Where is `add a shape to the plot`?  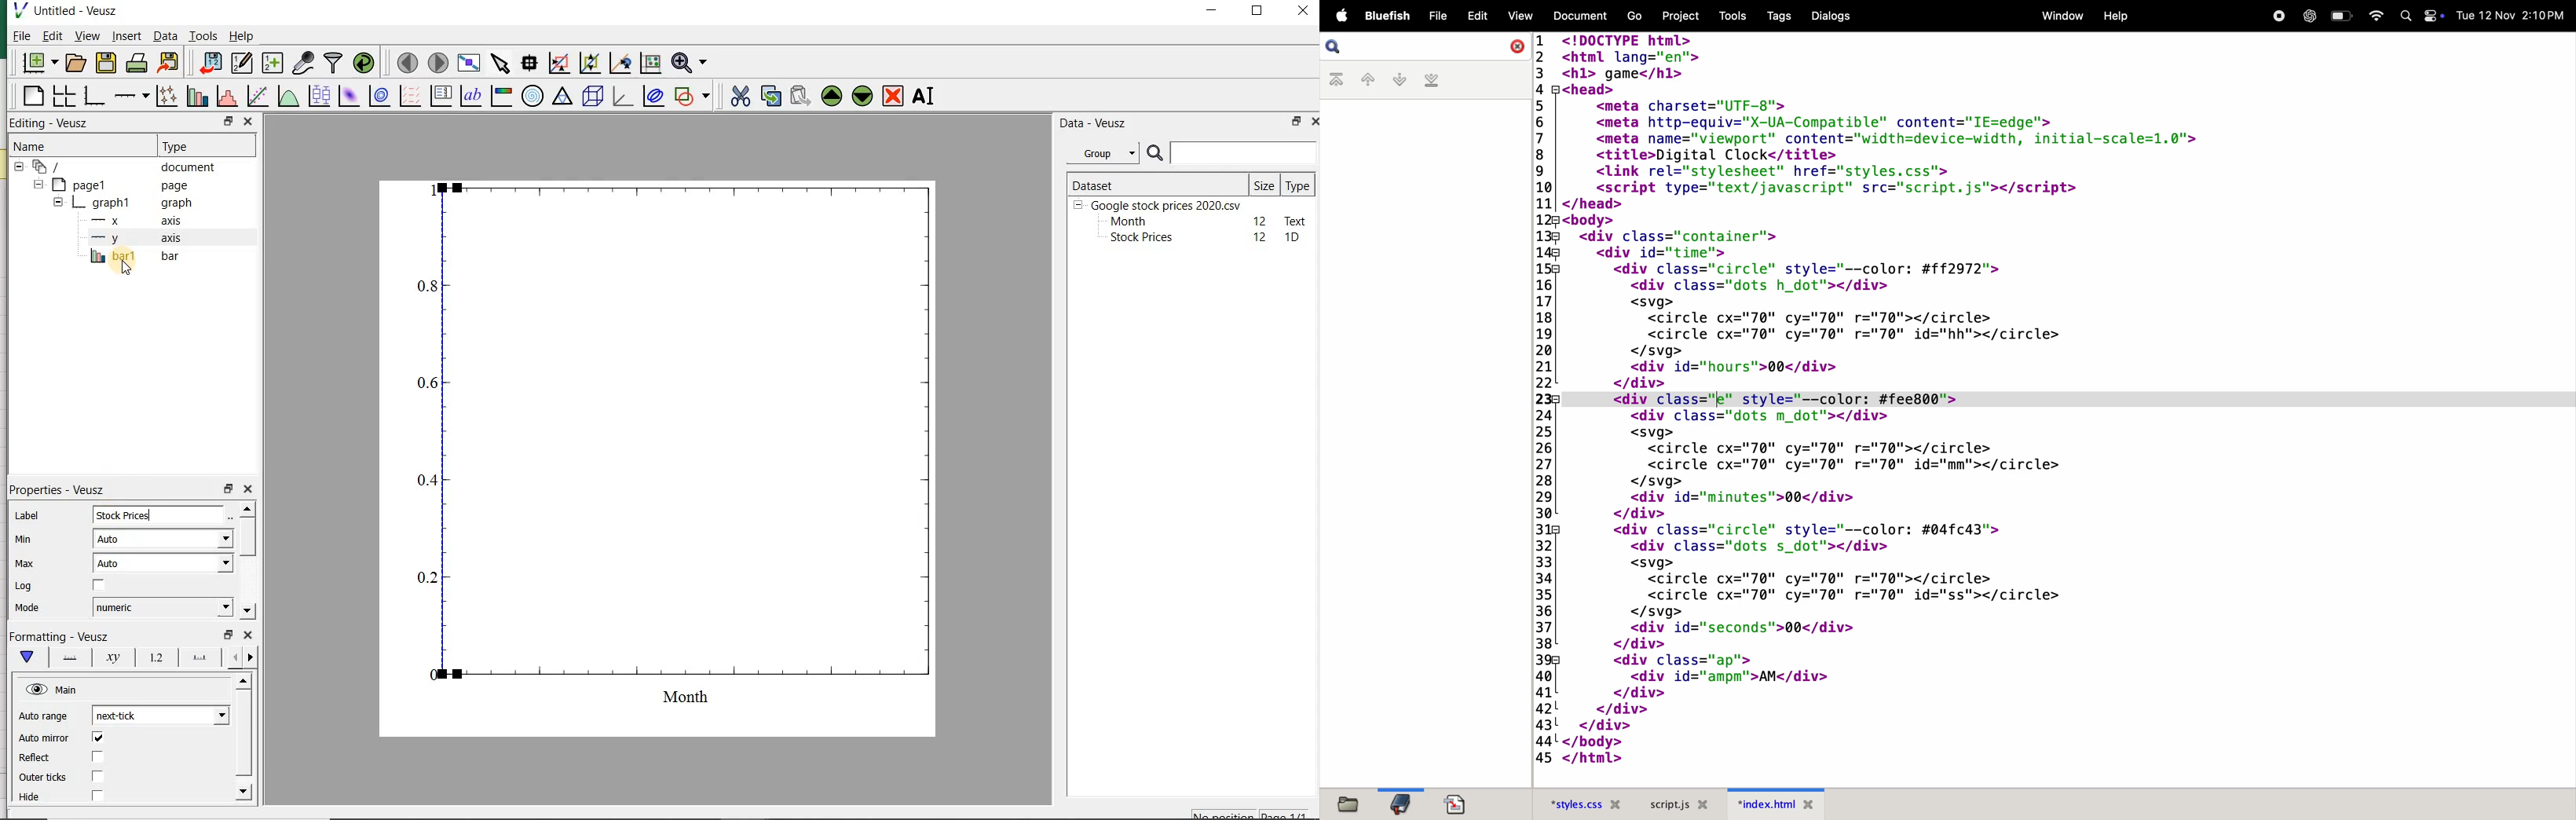
add a shape to the plot is located at coordinates (693, 97).